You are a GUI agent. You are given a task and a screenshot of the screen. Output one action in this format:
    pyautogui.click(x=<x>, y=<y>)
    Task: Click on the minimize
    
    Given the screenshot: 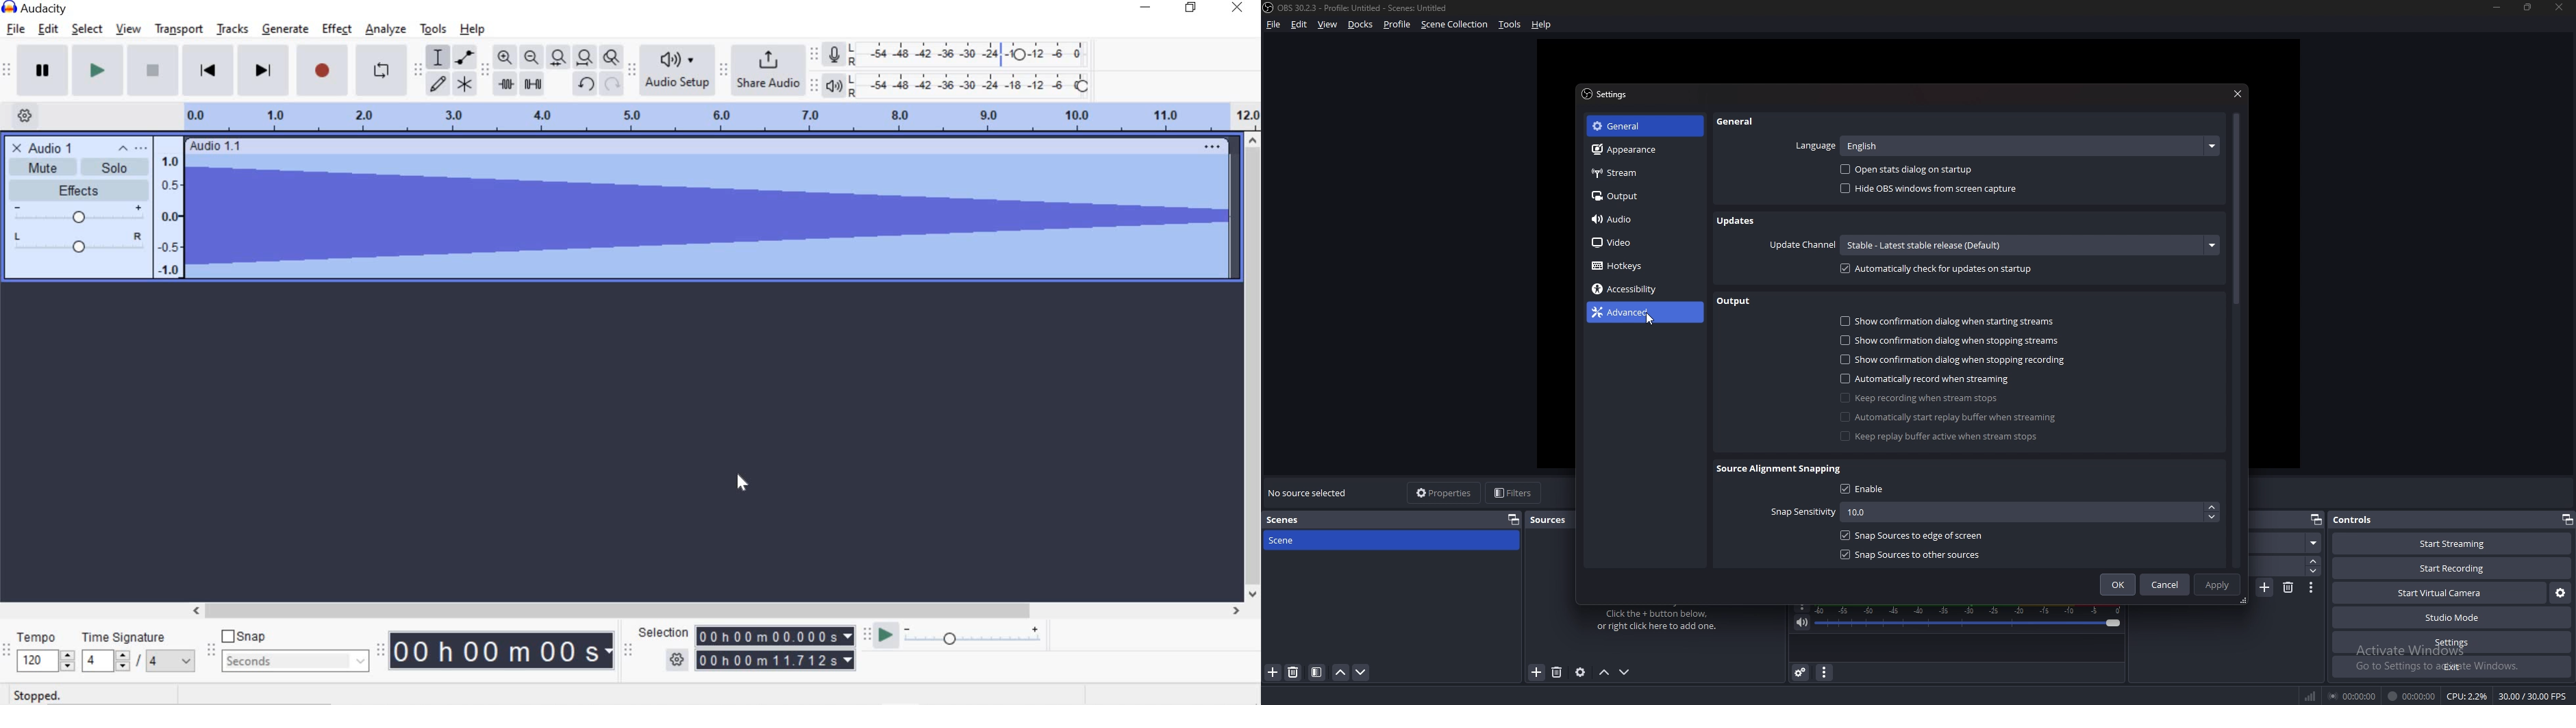 What is the action you would take?
    pyautogui.click(x=2497, y=6)
    